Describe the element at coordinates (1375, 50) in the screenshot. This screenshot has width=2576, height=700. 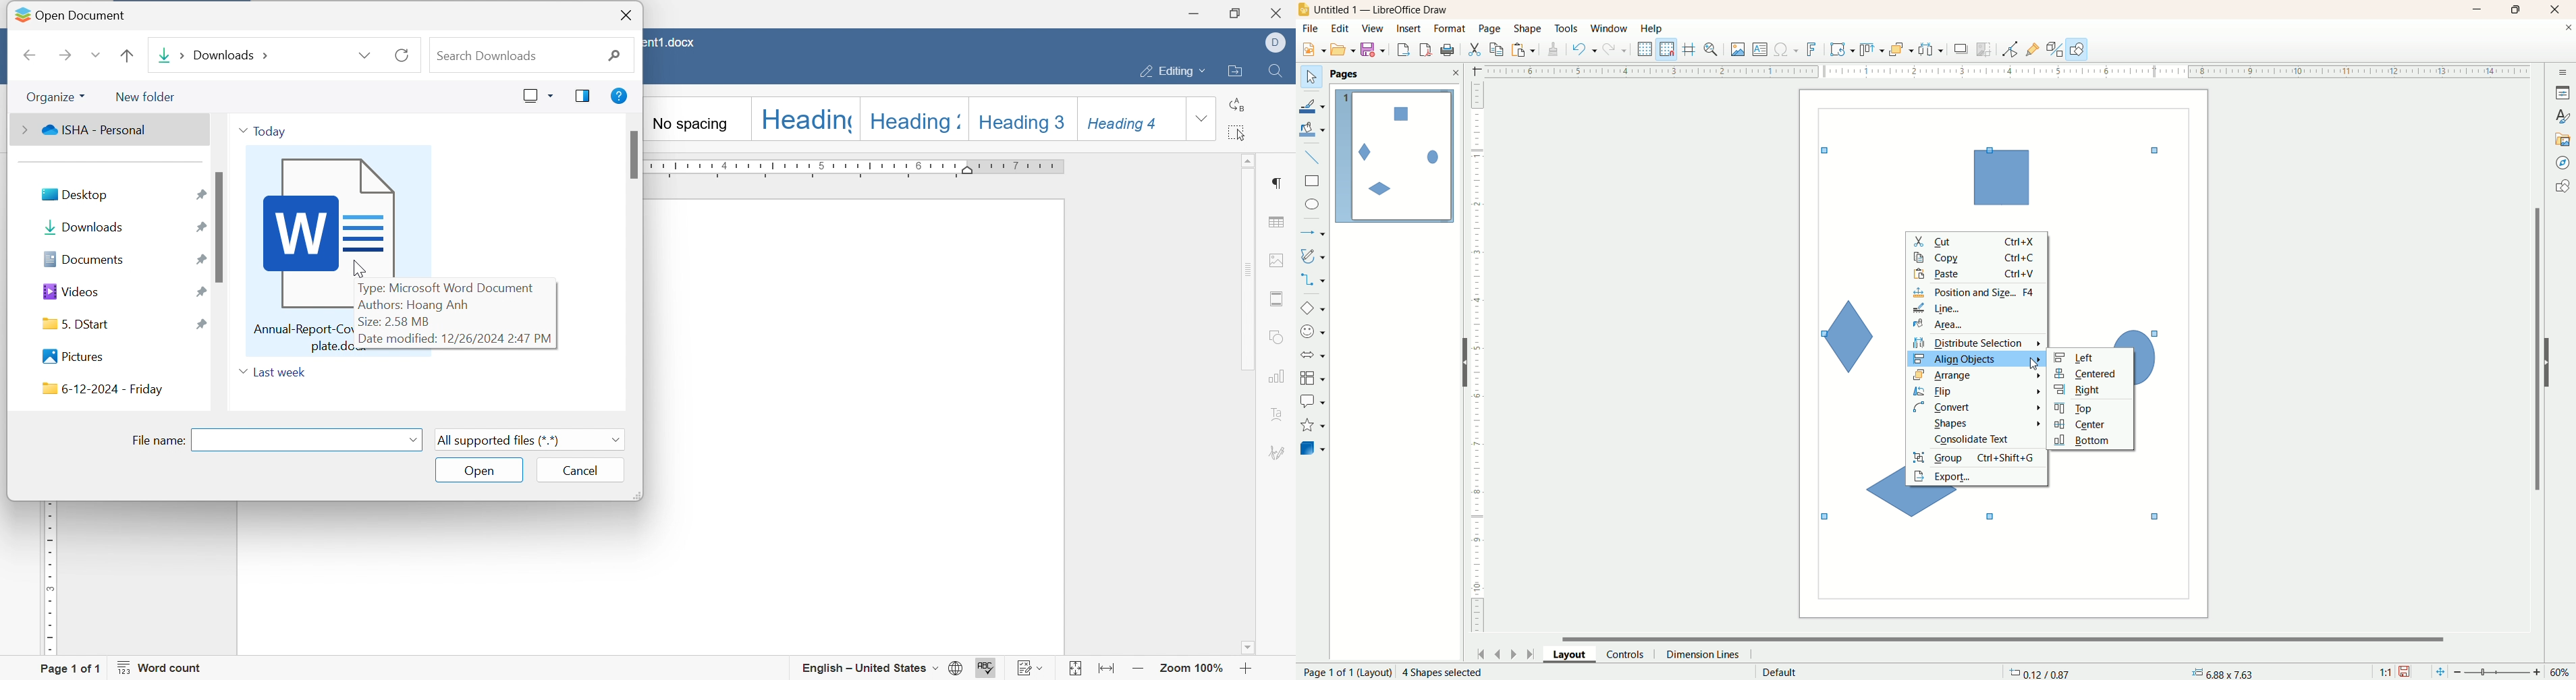
I see `save` at that location.